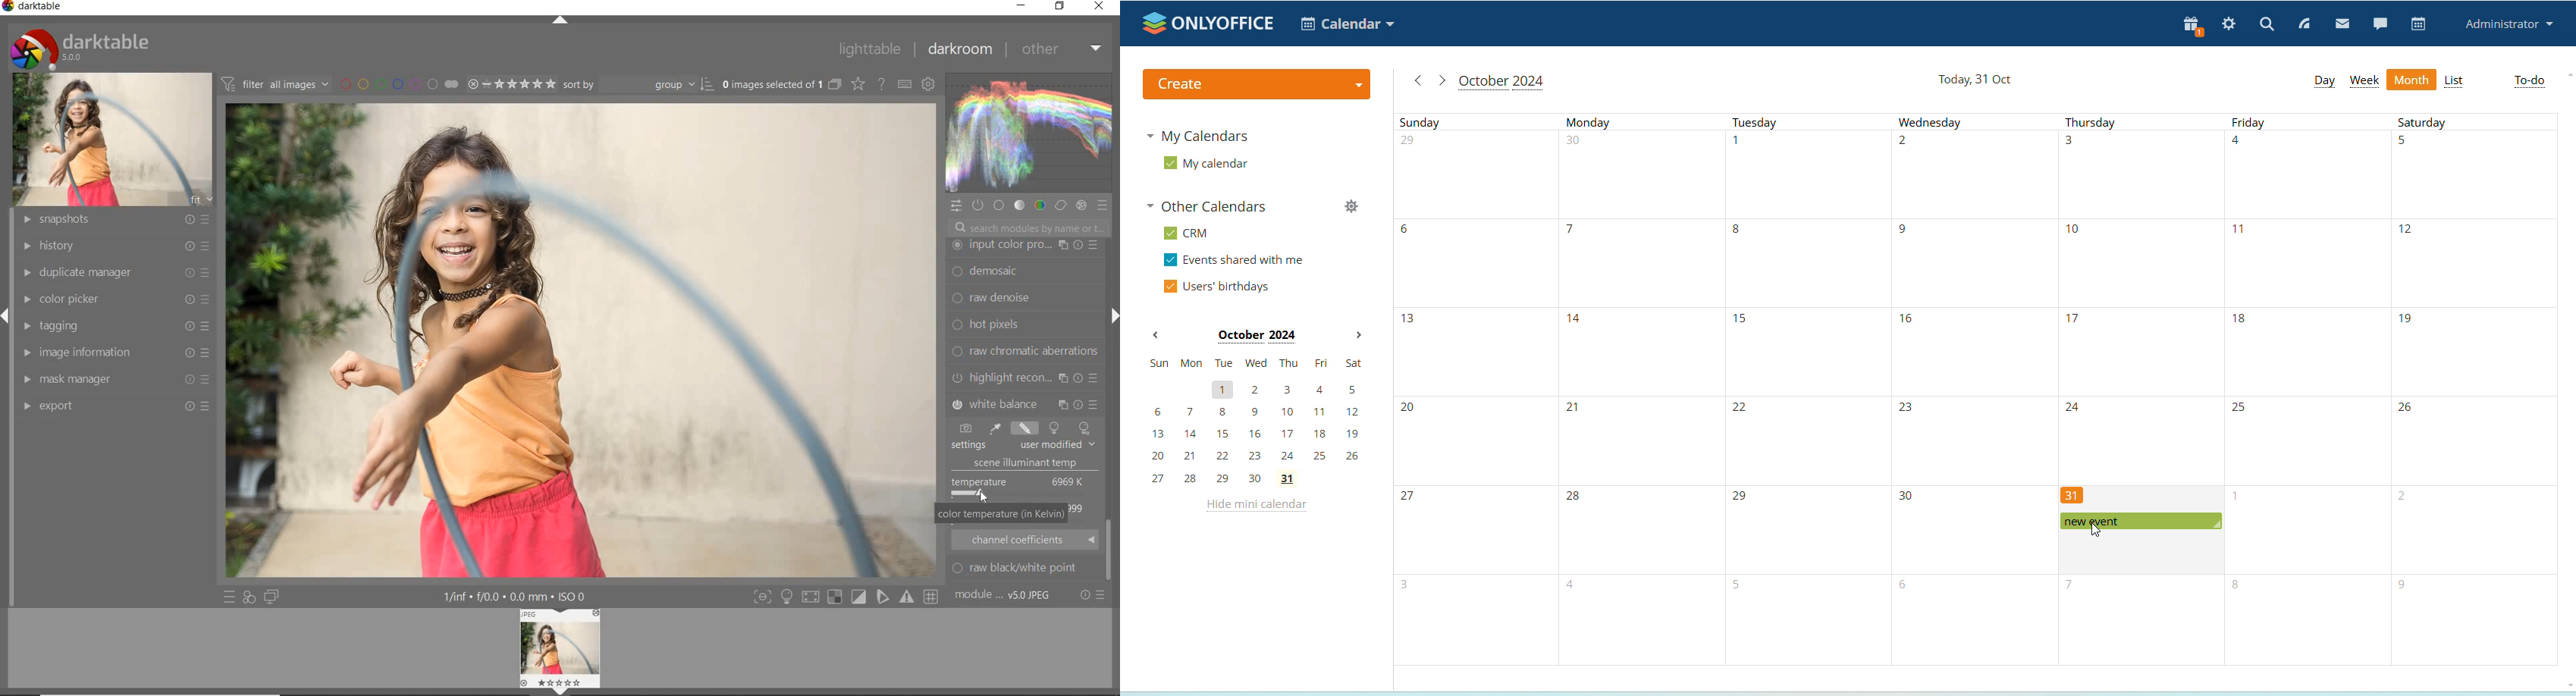 The width and height of the screenshot is (2576, 700). Describe the element at coordinates (786, 597) in the screenshot. I see `sign ` at that location.